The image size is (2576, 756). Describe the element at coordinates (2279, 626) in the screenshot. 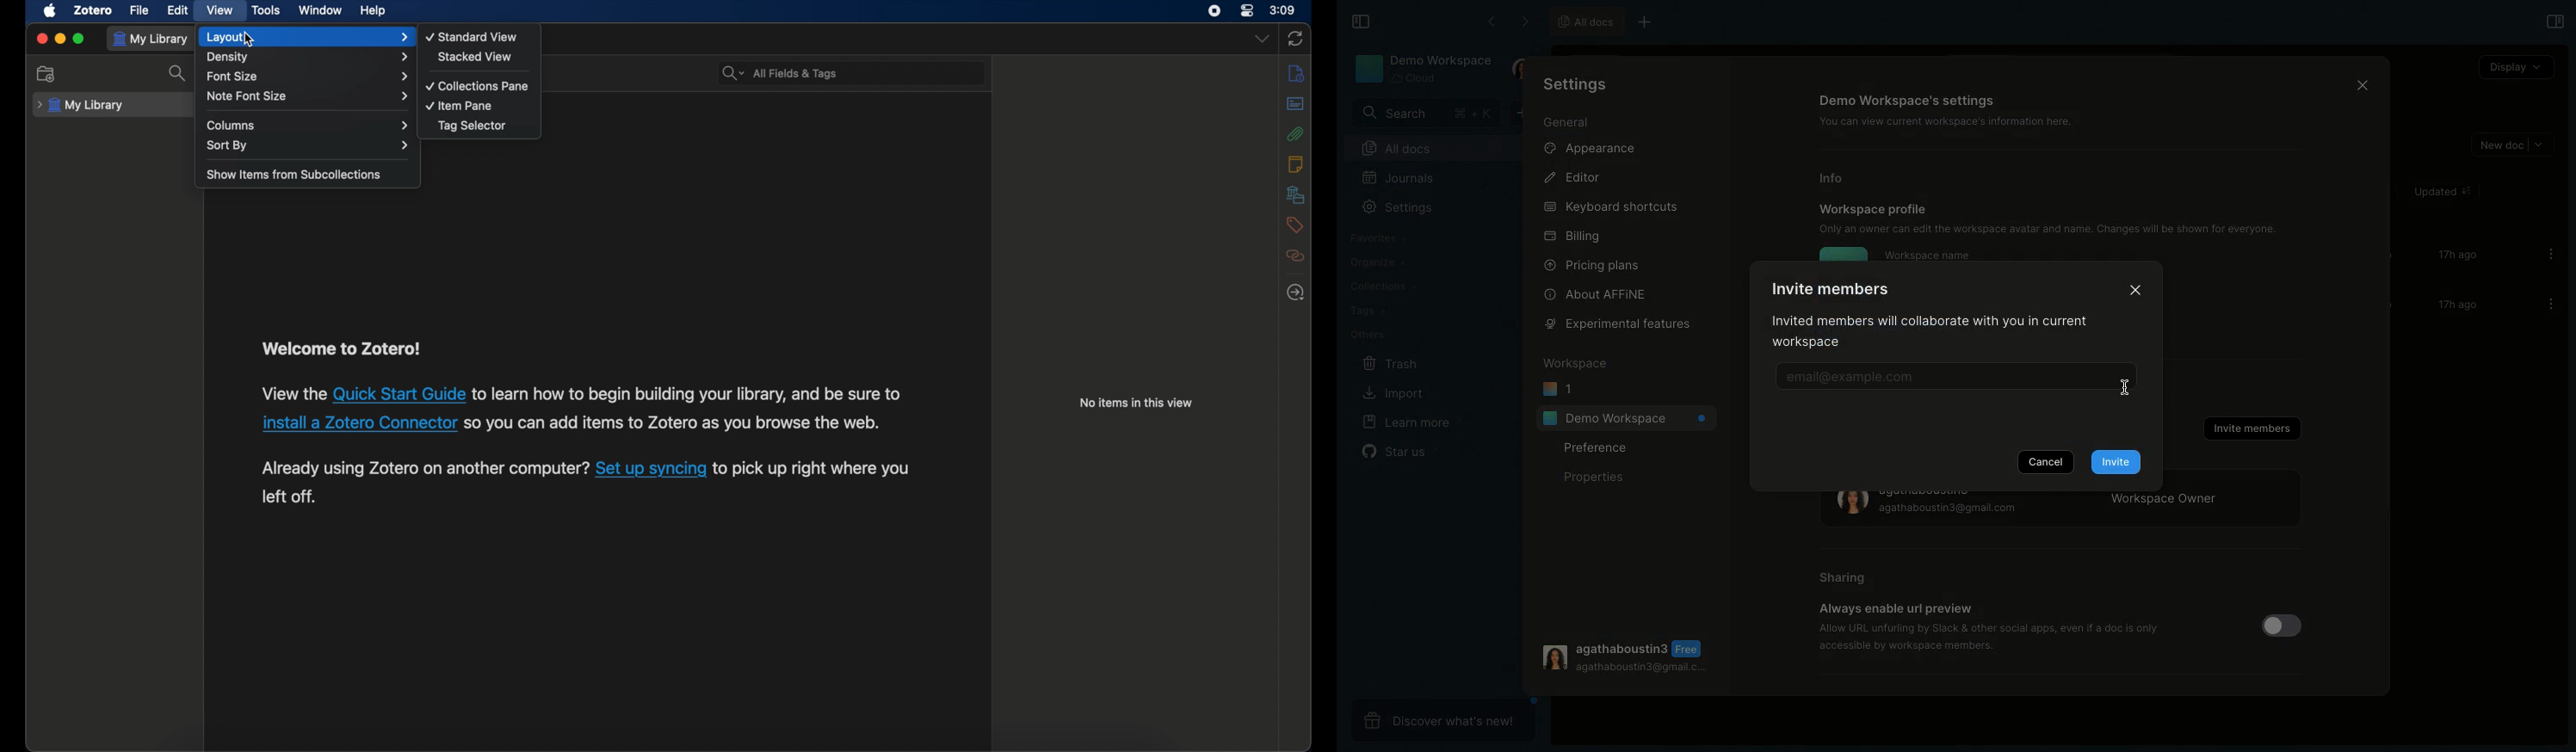

I see `Toggle` at that location.